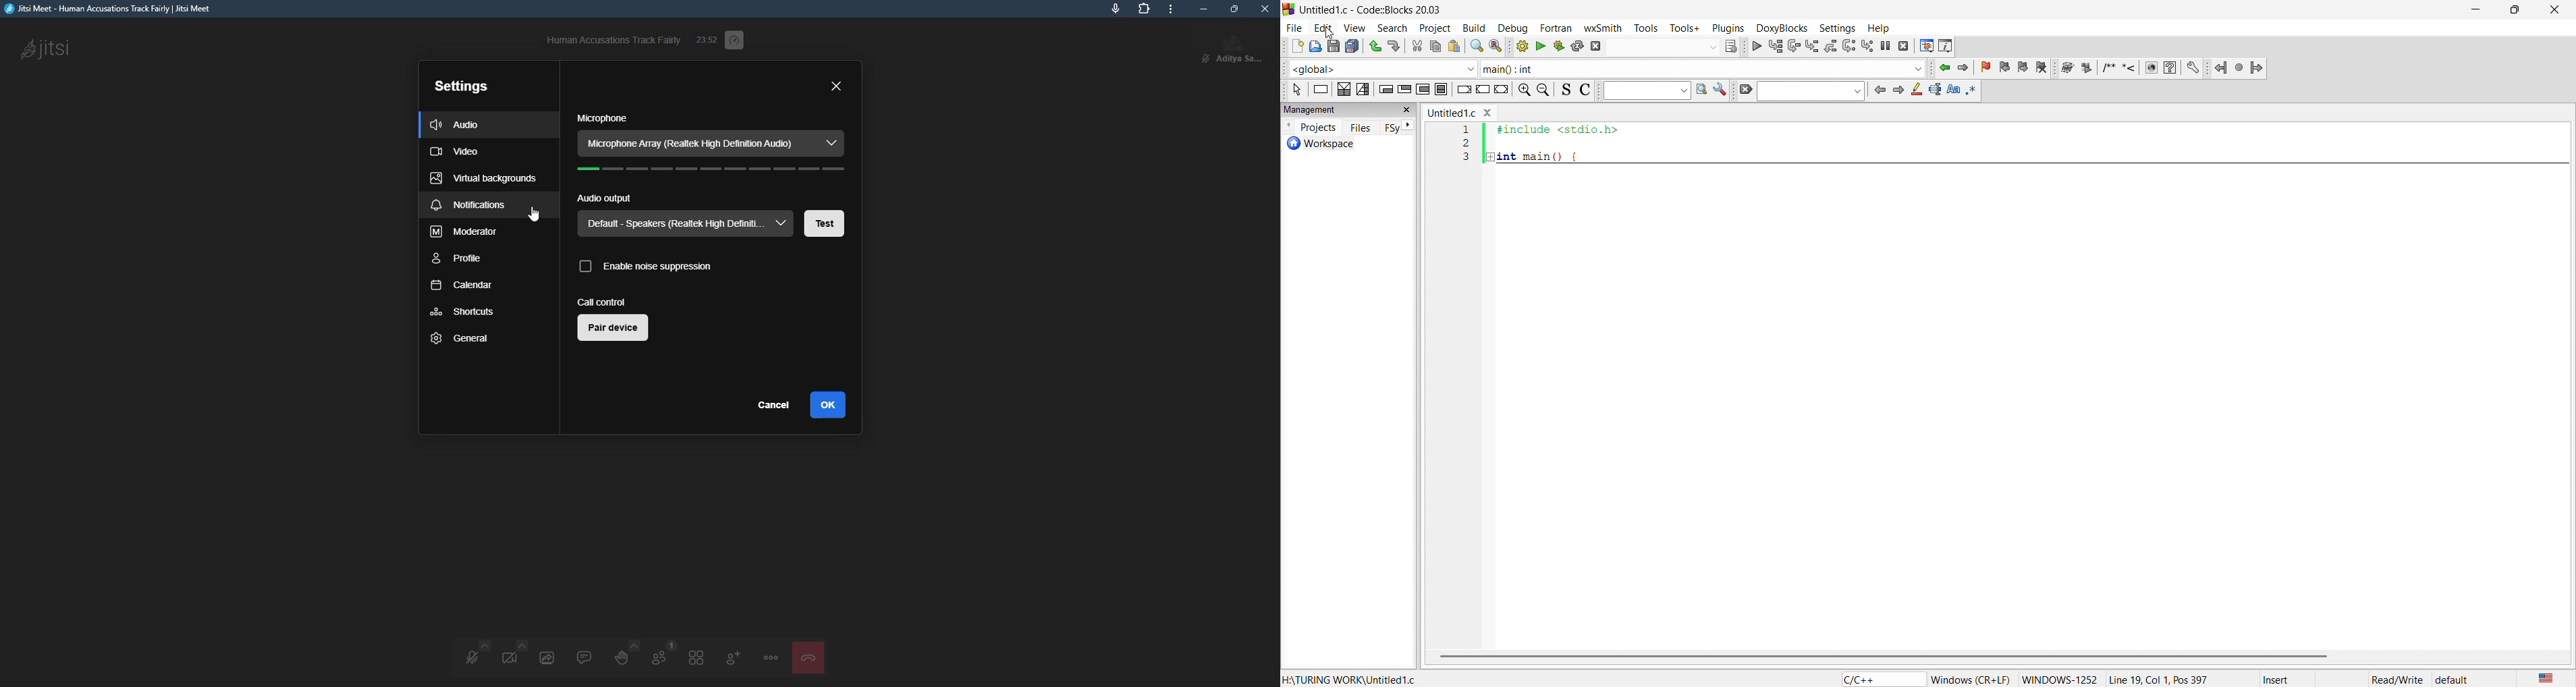 The height and width of the screenshot is (700, 2576). Describe the element at coordinates (615, 327) in the screenshot. I see `pair device` at that location.